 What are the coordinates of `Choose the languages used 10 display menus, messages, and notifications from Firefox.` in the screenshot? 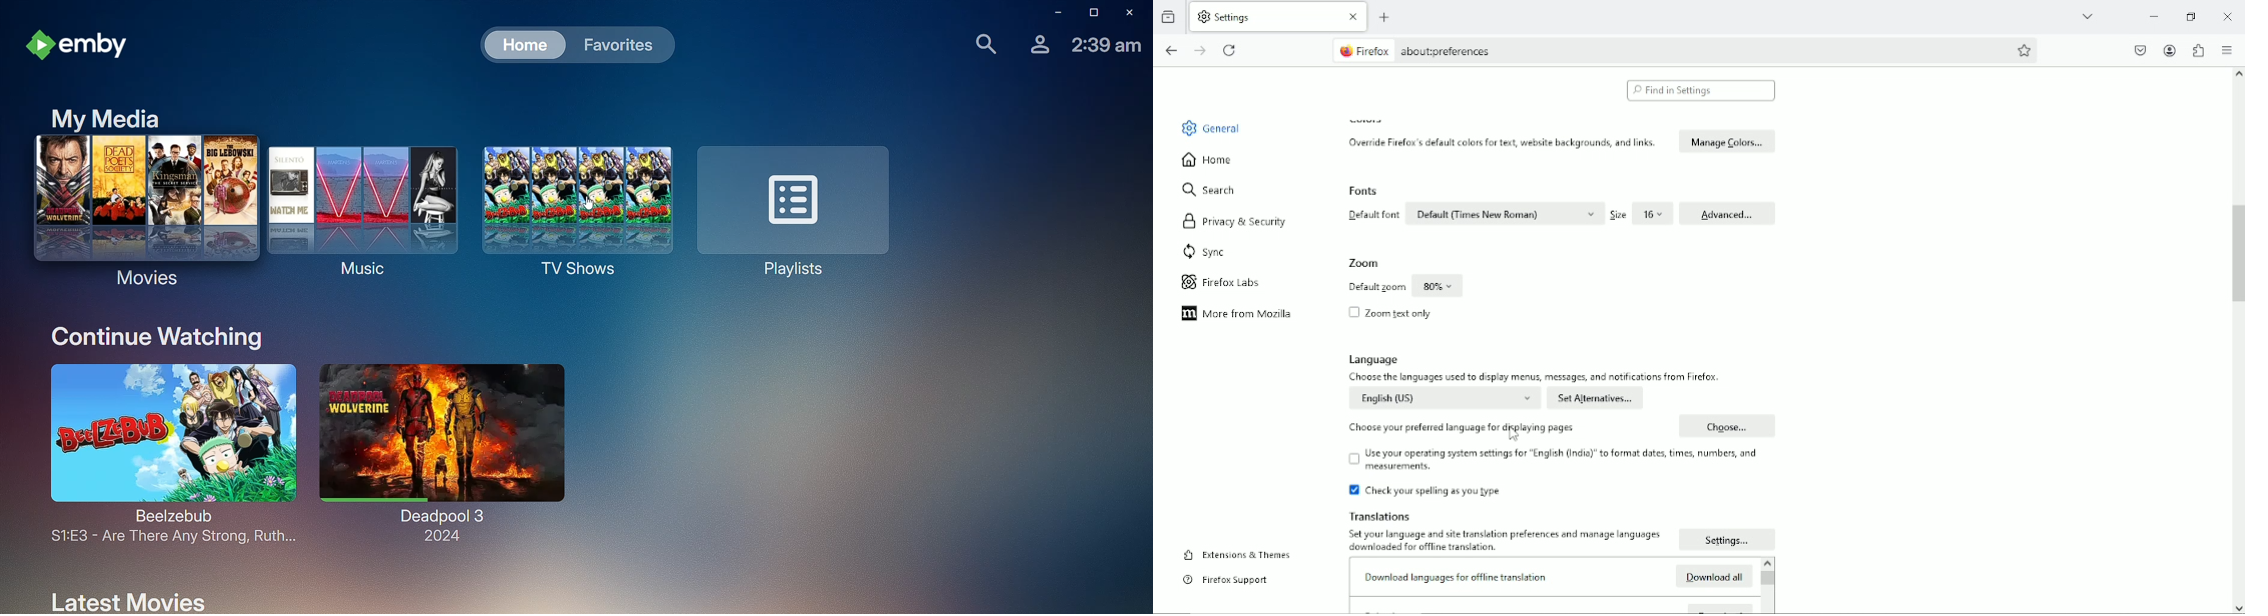 It's located at (1536, 378).